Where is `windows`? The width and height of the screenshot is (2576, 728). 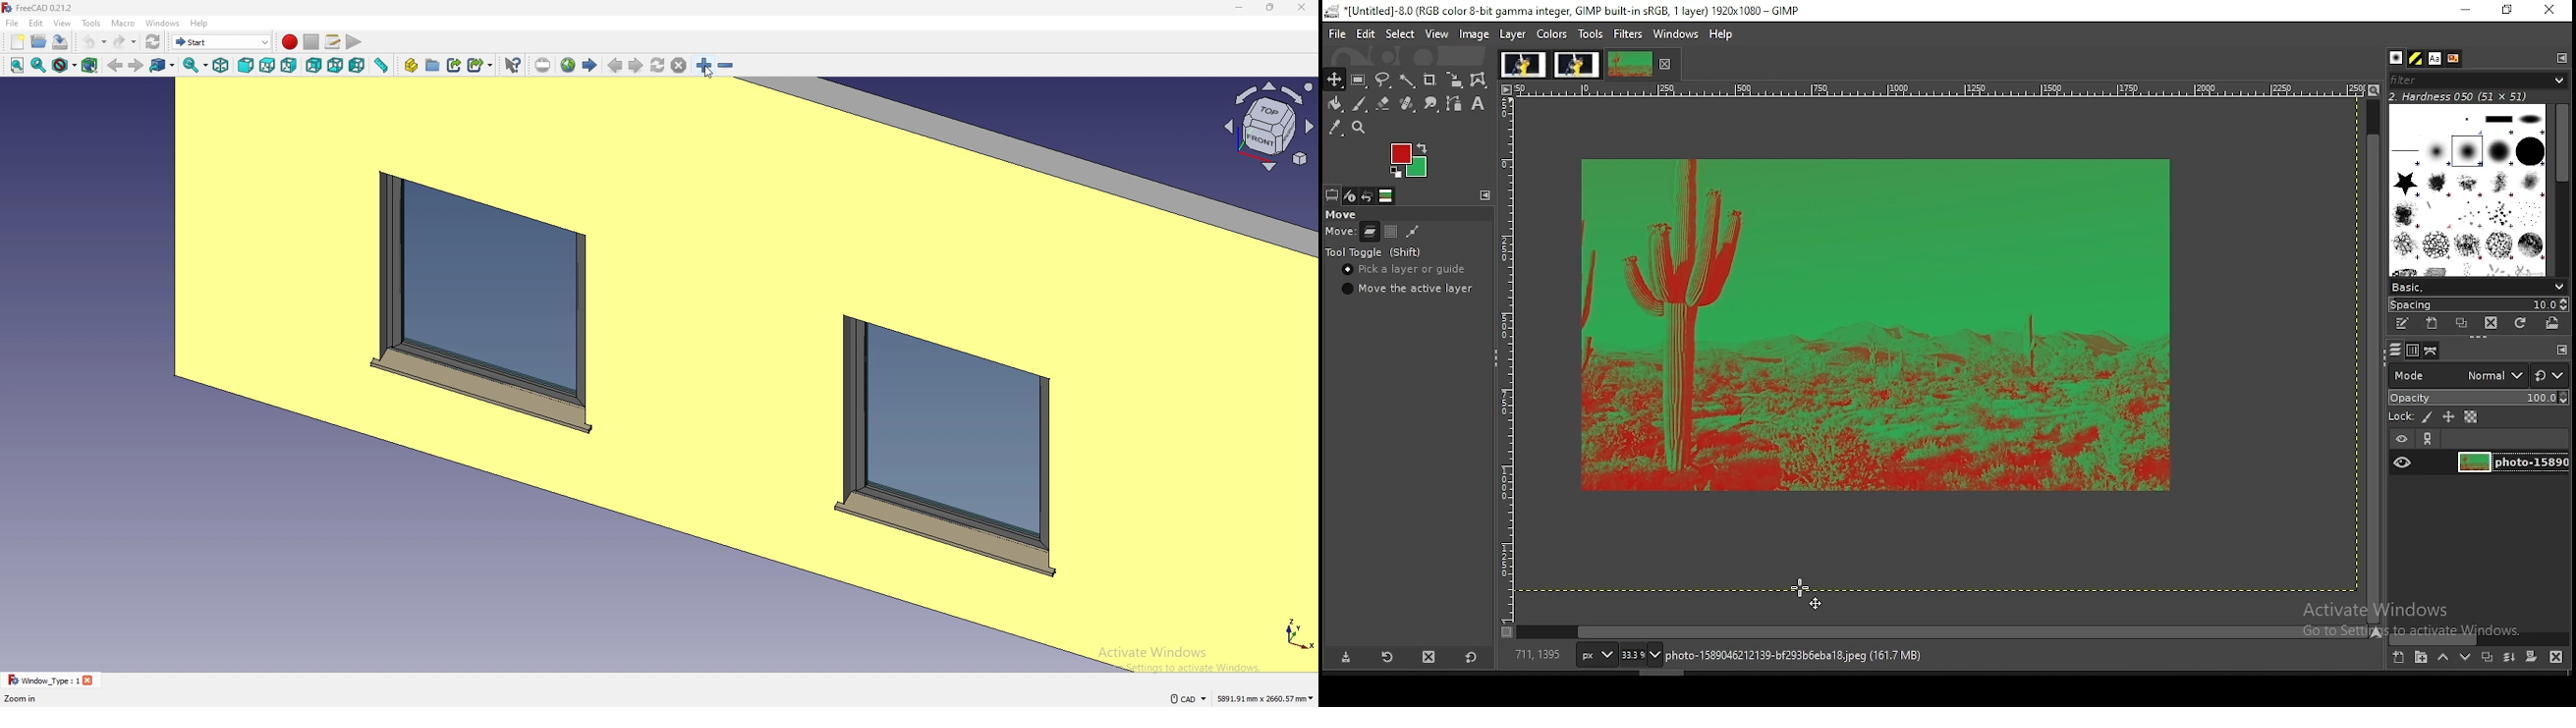
windows is located at coordinates (164, 23).